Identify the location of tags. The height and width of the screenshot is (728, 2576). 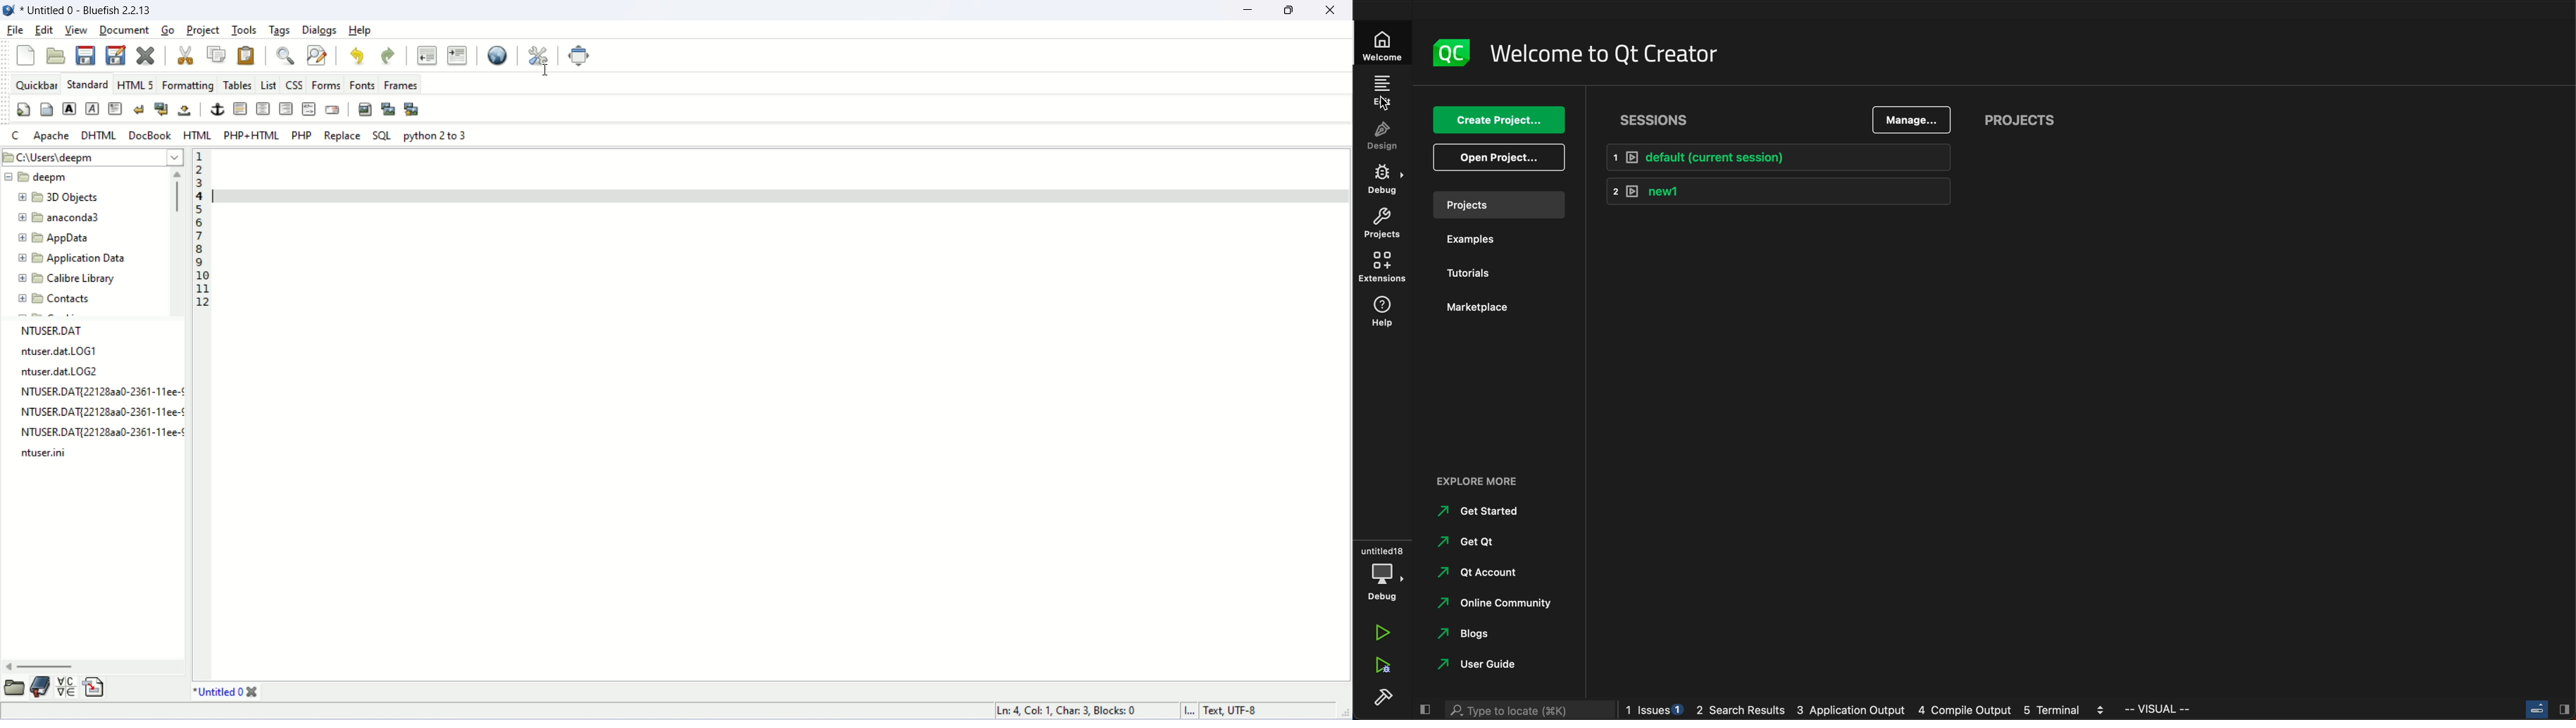
(281, 31).